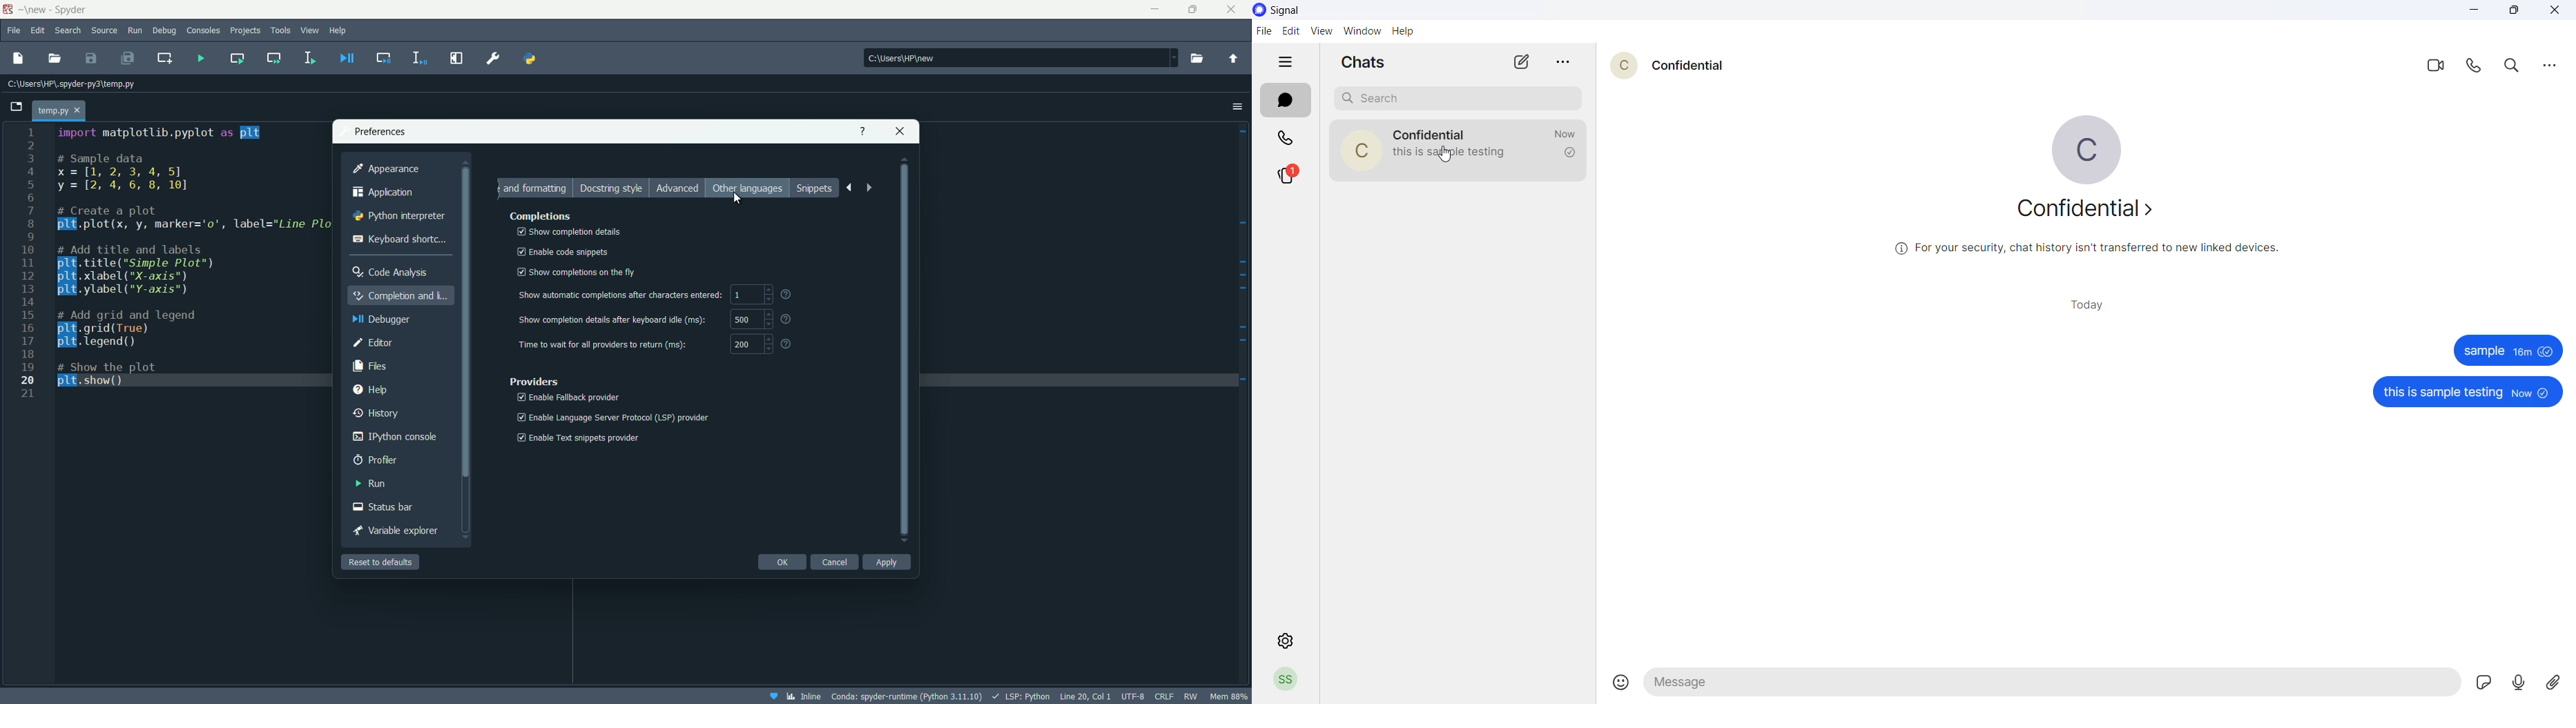 This screenshot has width=2576, height=728. I want to click on 1, so click(739, 295).